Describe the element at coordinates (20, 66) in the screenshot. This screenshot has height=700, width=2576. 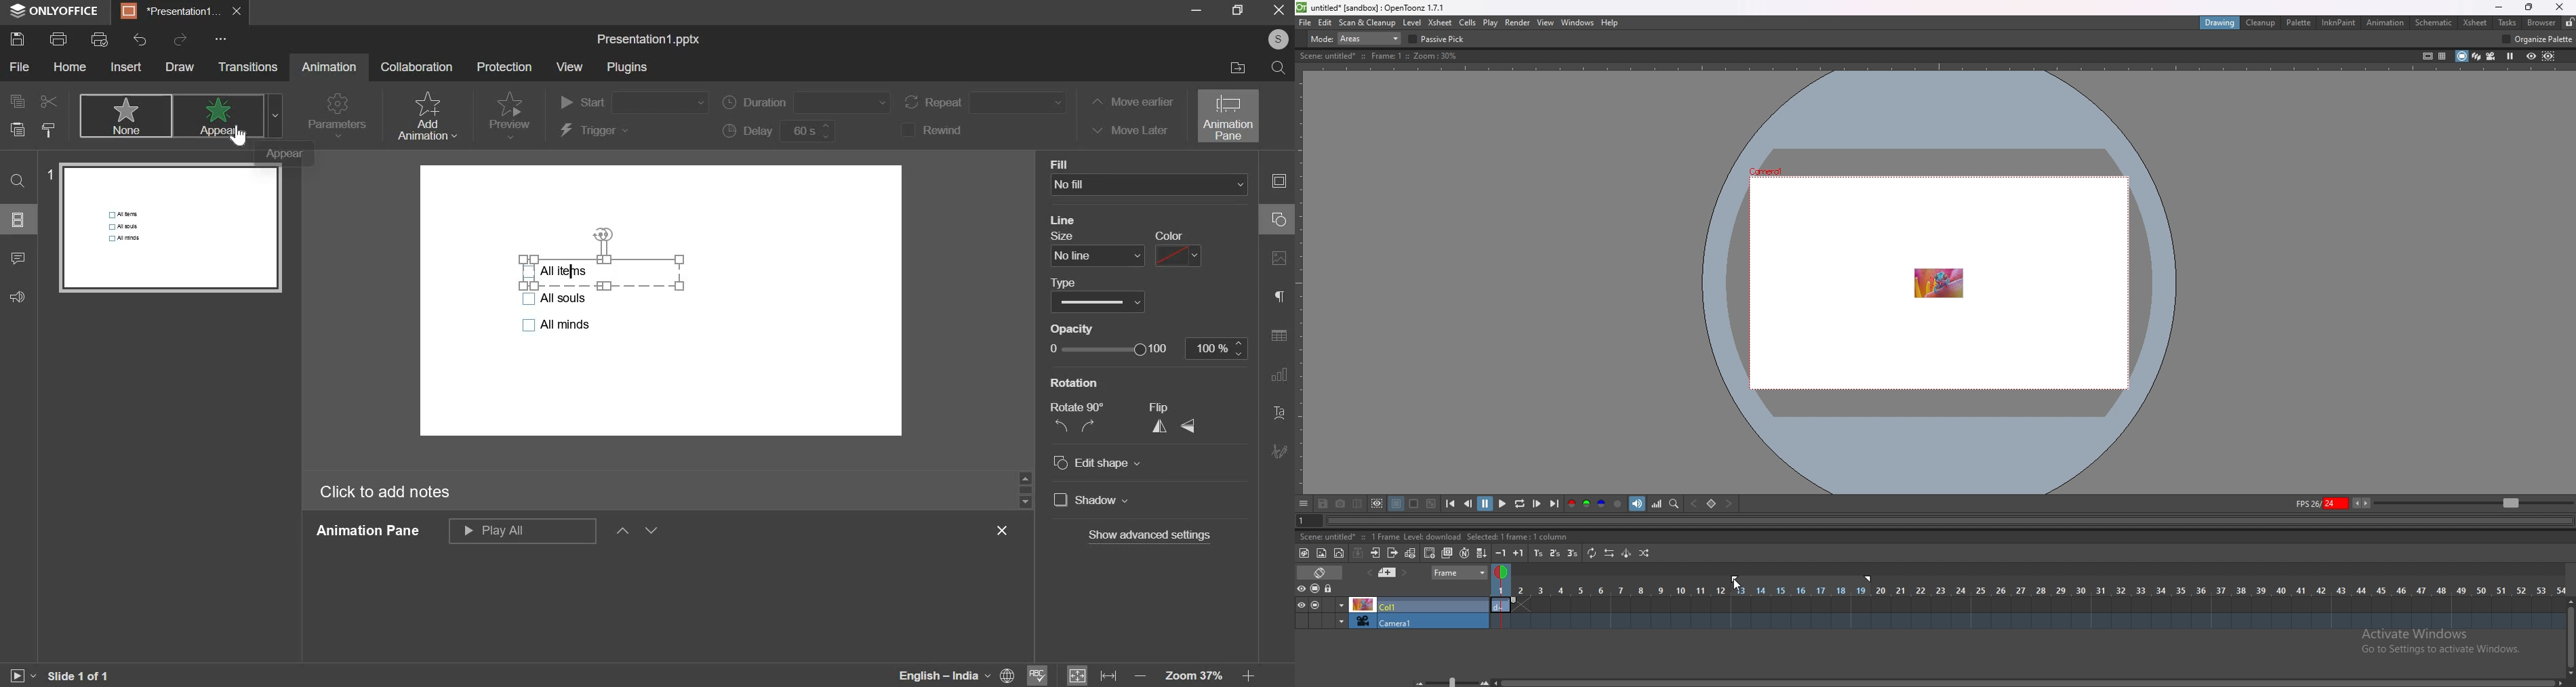
I see `file` at that location.